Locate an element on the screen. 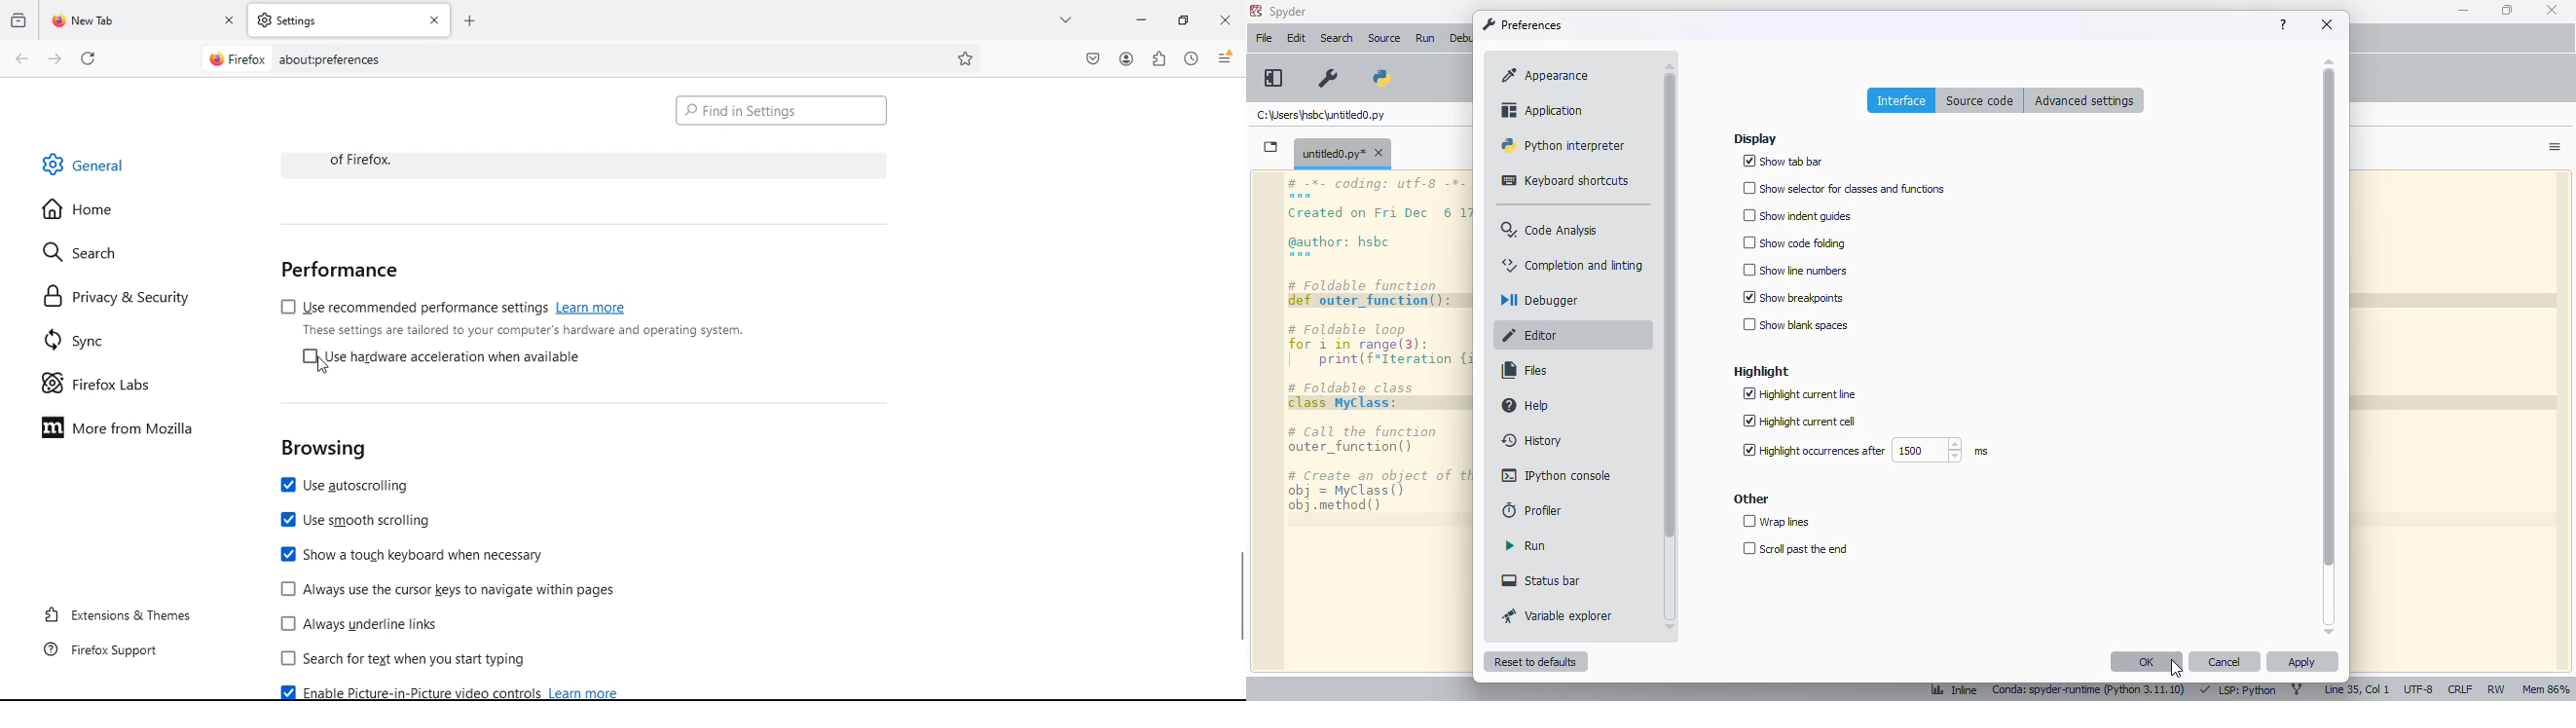 The image size is (2576, 728). scroll past the end is located at coordinates (1794, 549).